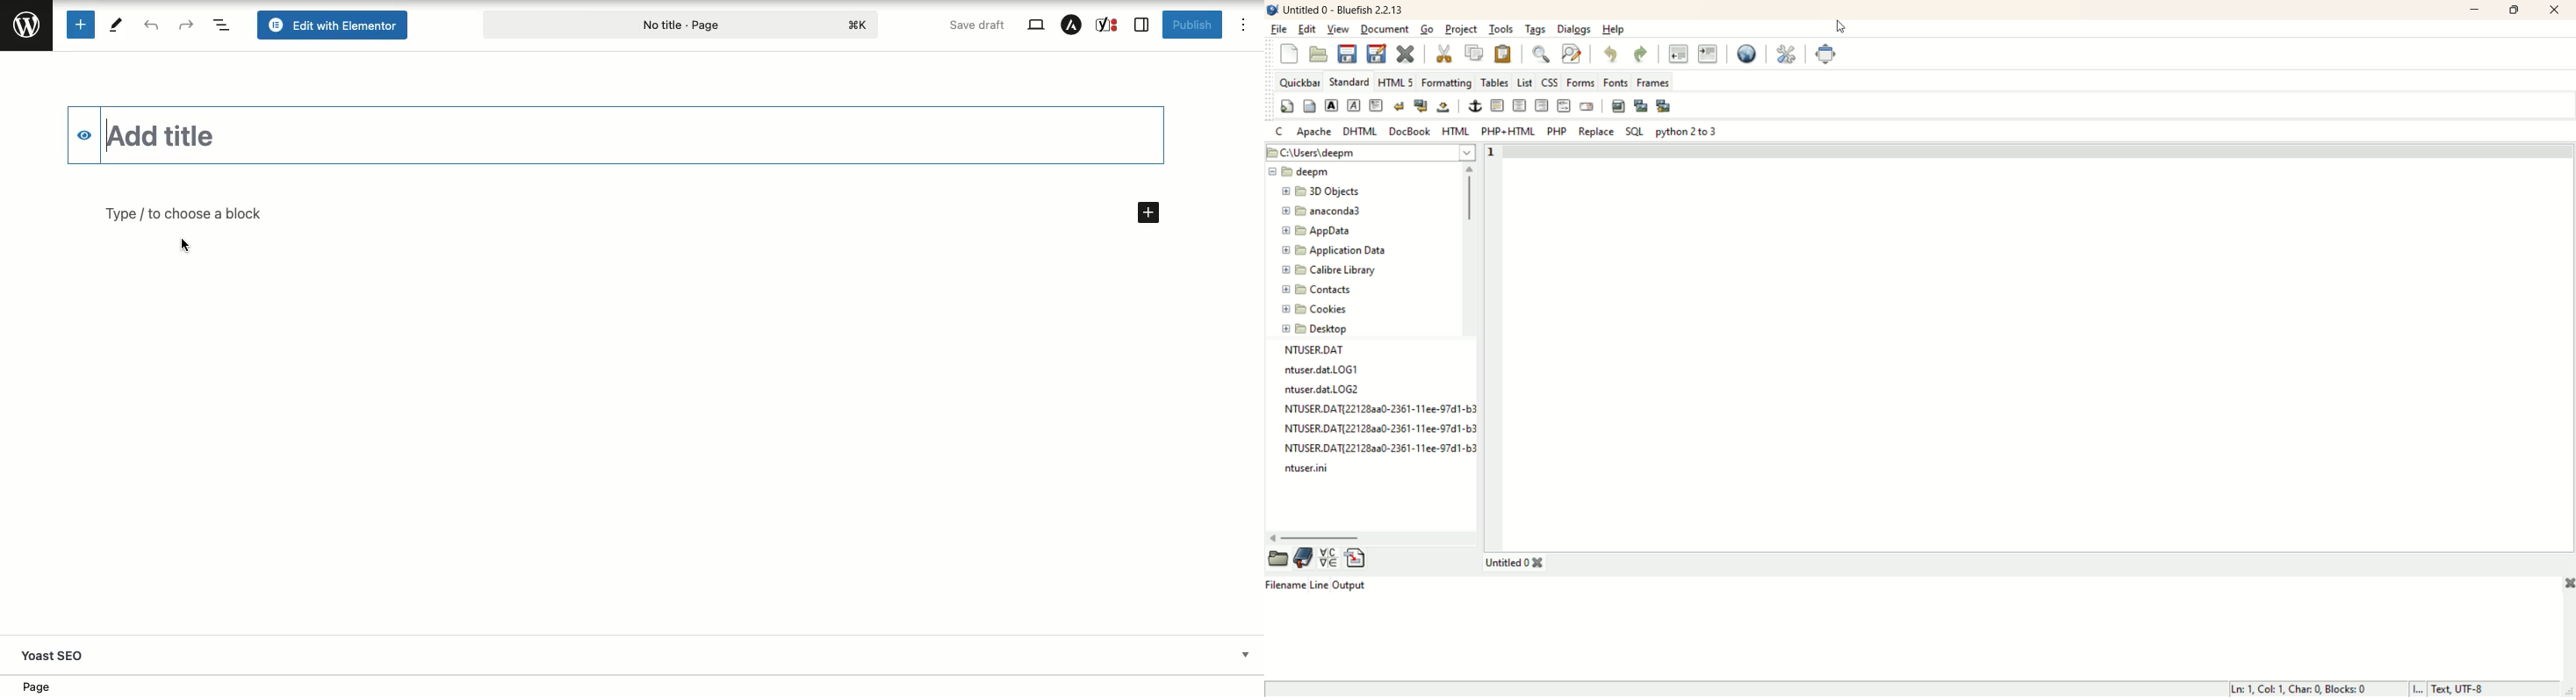 The image size is (2576, 700). Describe the element at coordinates (1311, 106) in the screenshot. I see `body` at that location.